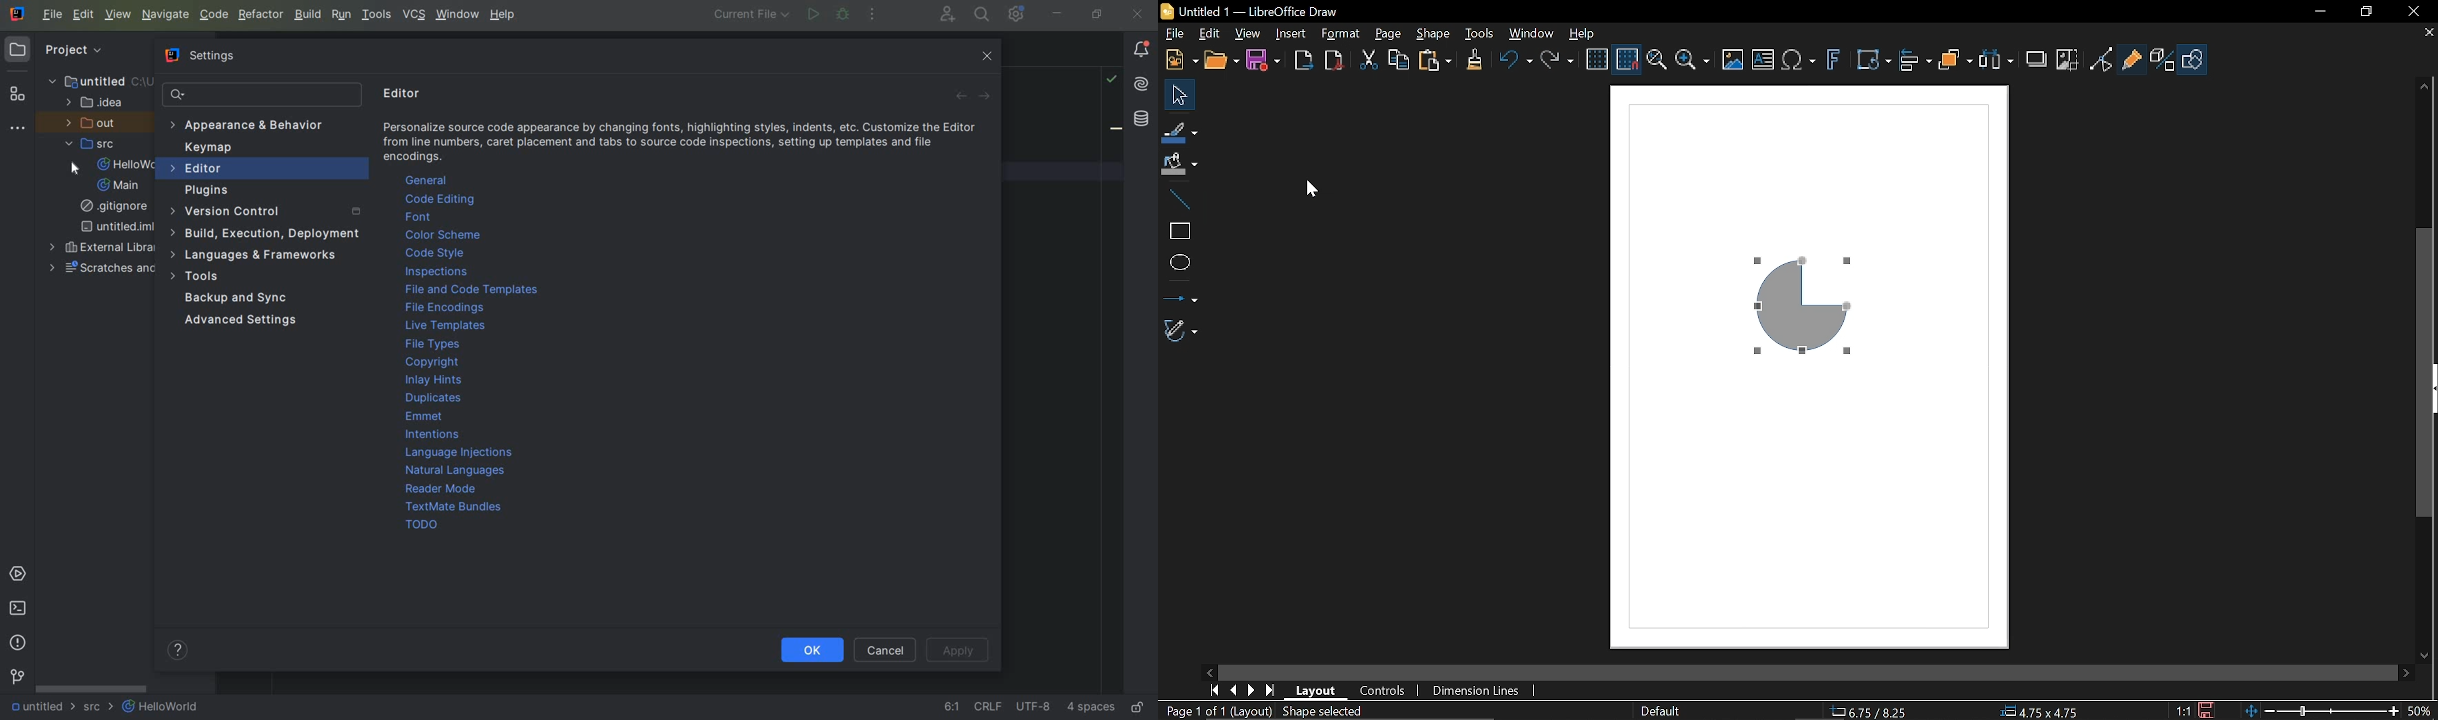  I want to click on notifications, so click(1141, 52).